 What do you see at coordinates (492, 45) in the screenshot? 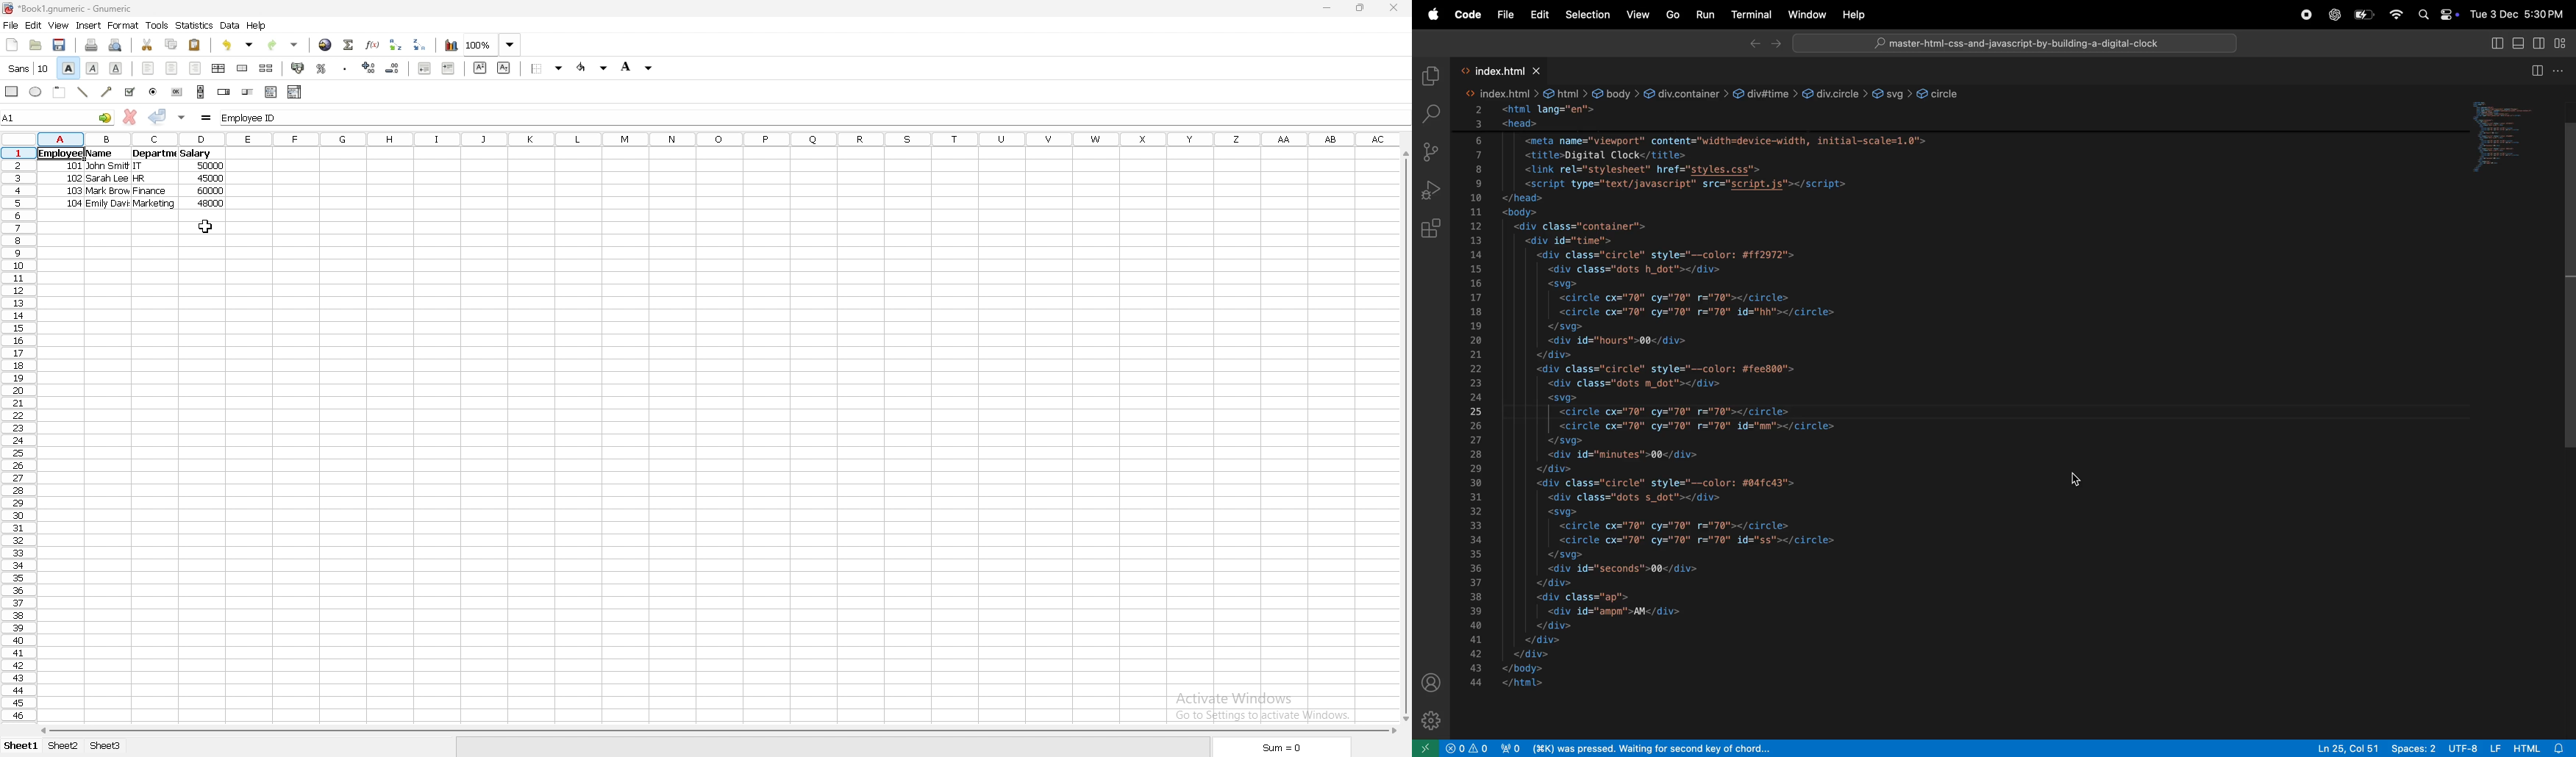
I see `100%` at bounding box center [492, 45].